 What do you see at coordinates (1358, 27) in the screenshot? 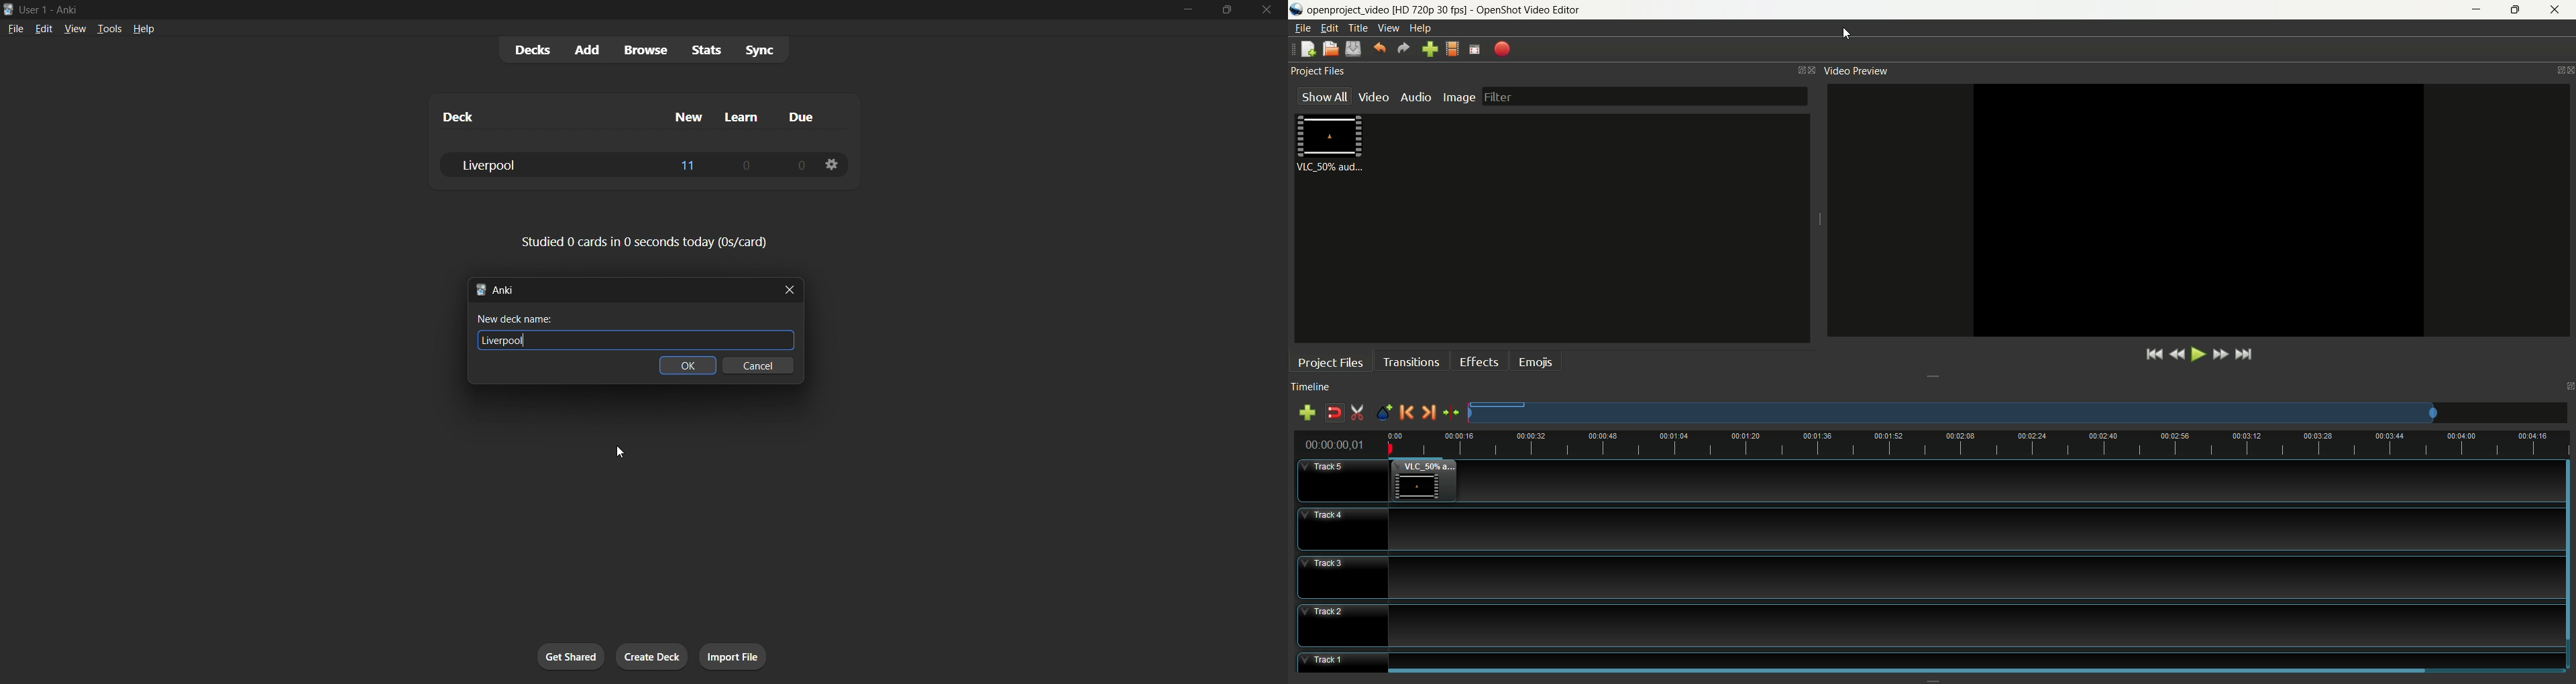
I see `title` at bounding box center [1358, 27].